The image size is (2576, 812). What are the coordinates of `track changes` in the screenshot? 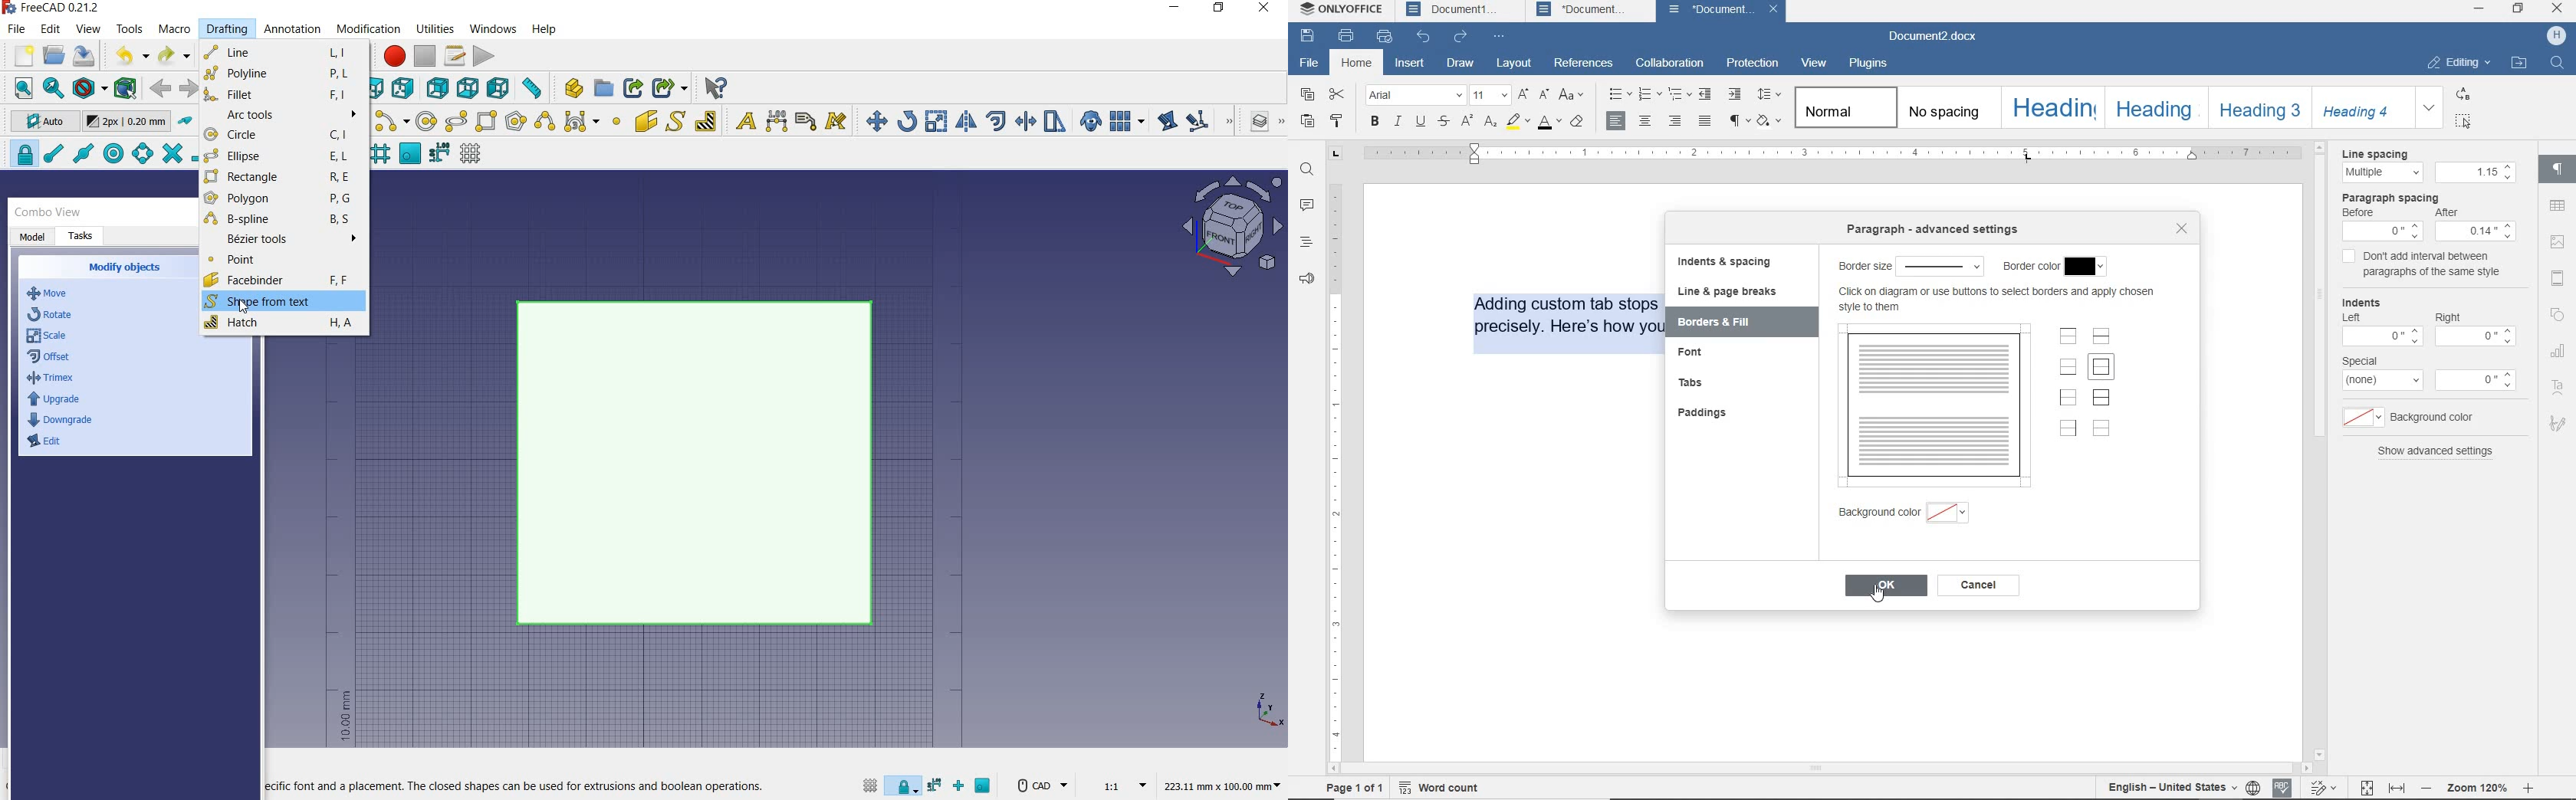 It's located at (2169, 787).